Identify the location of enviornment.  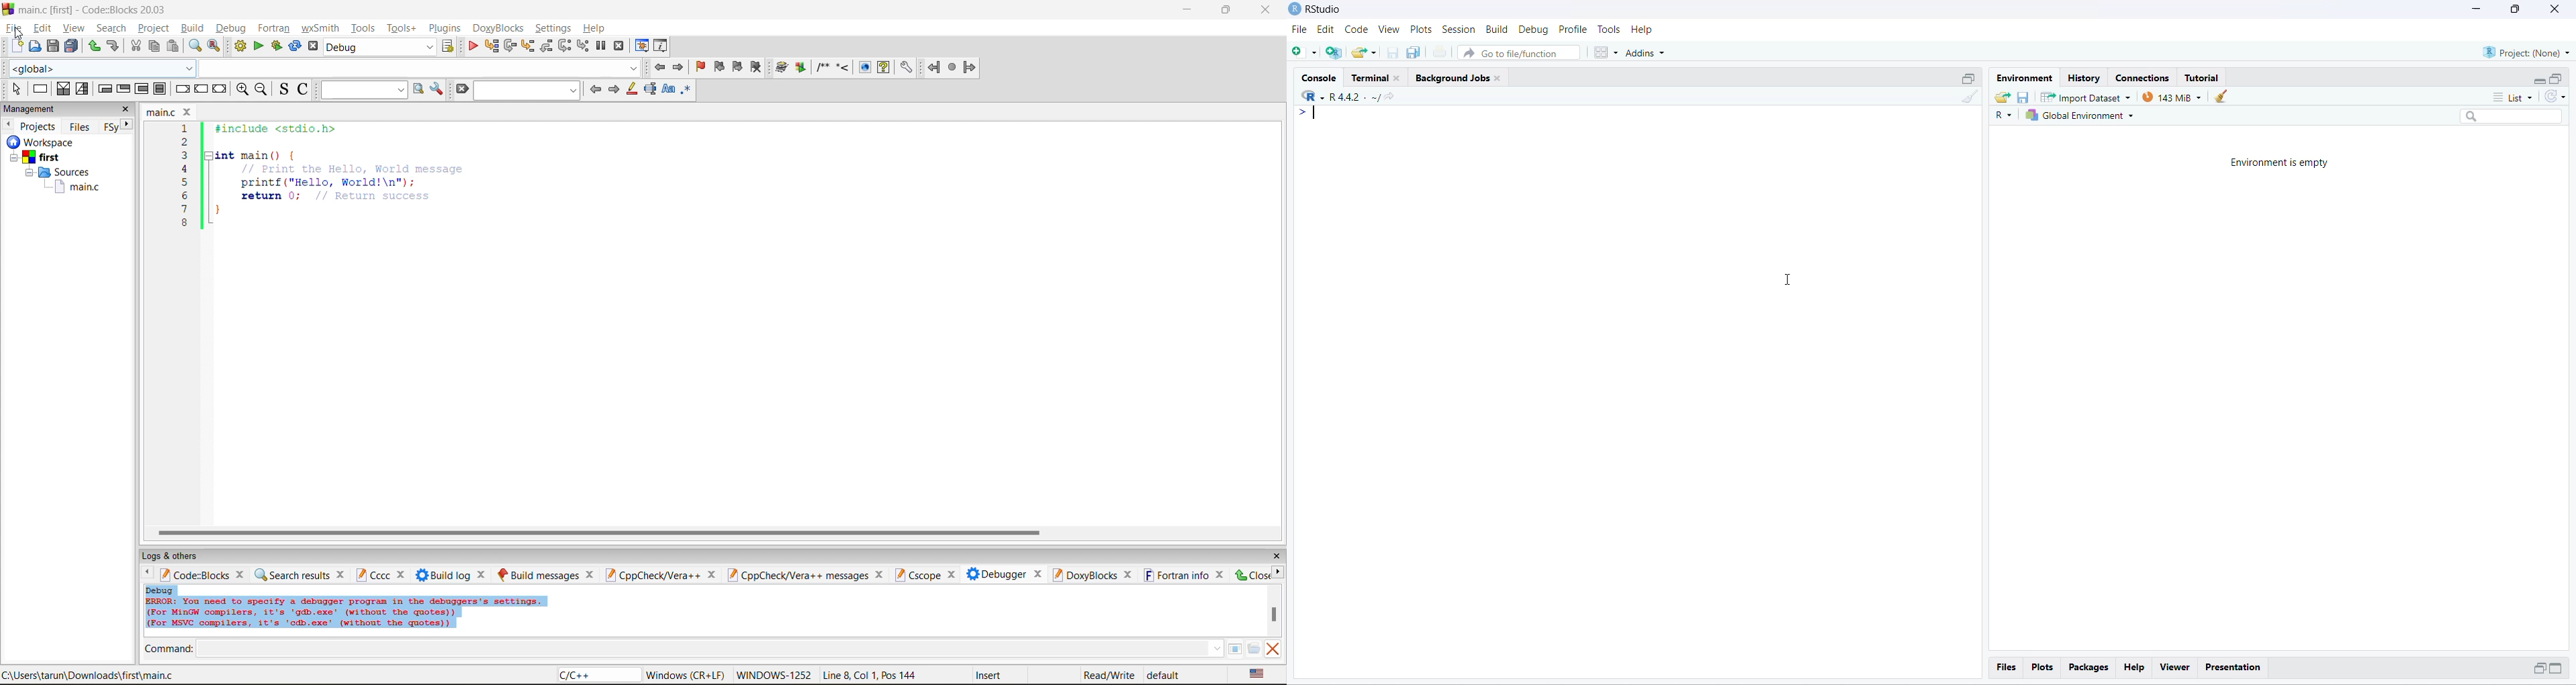
(2026, 79).